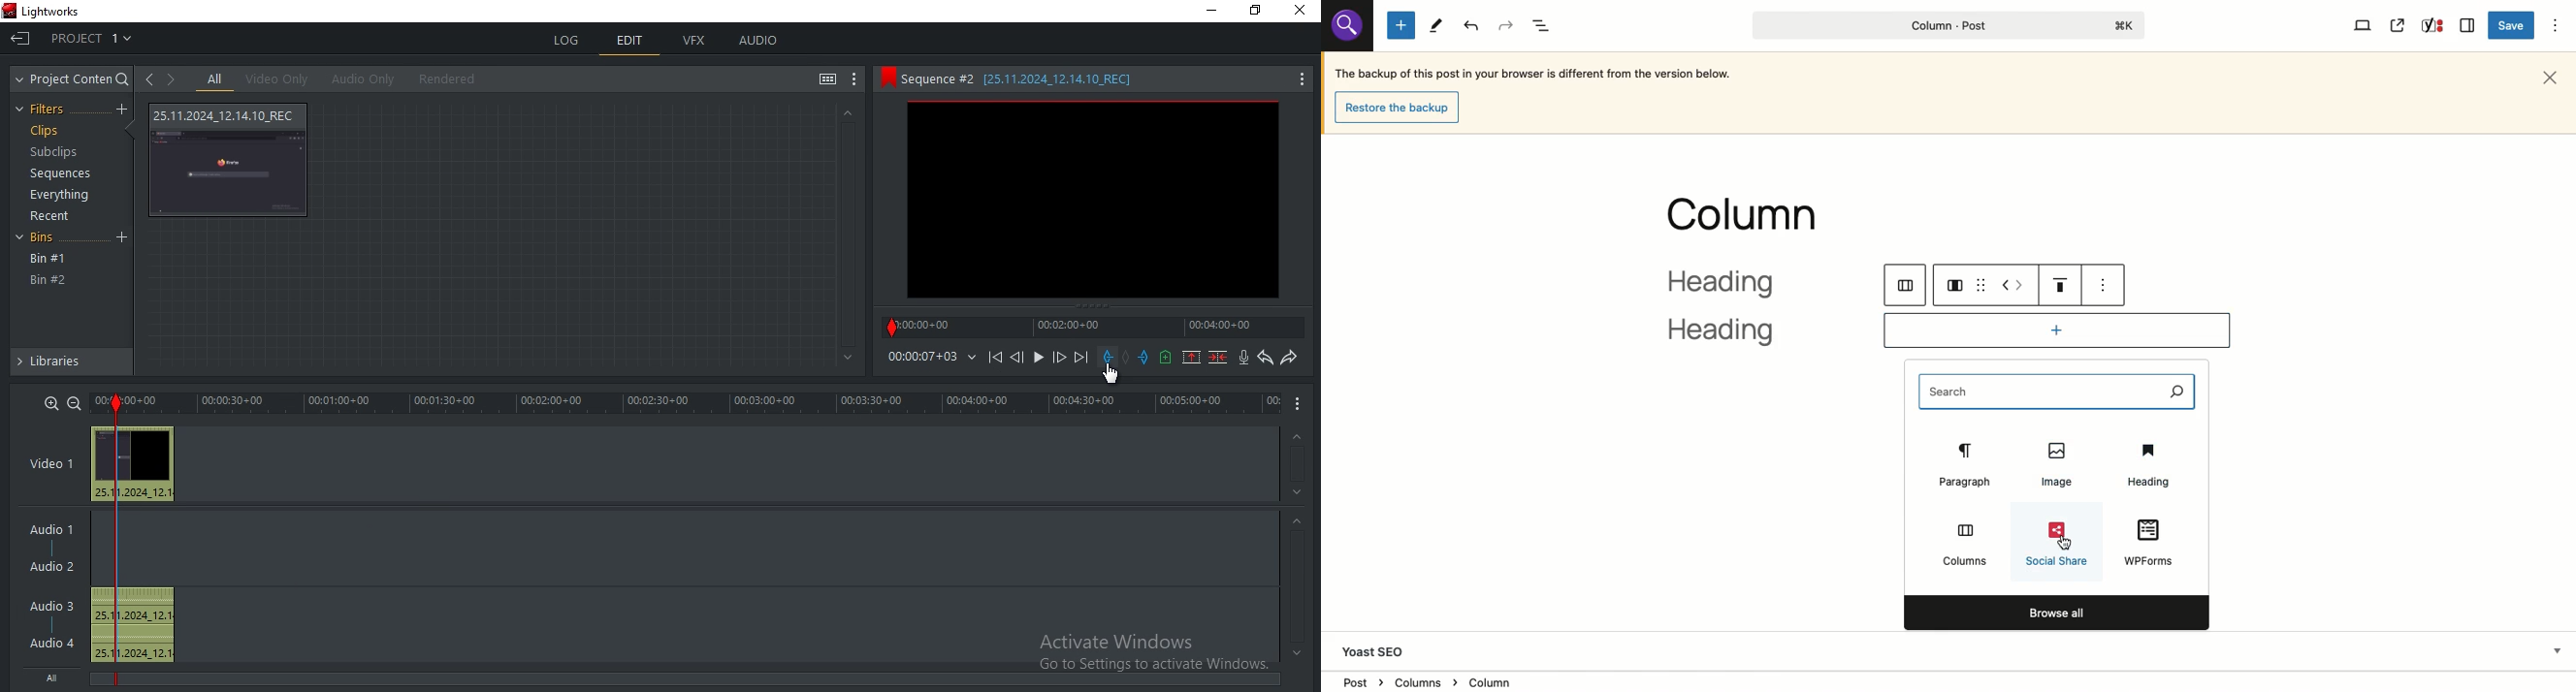 The image size is (2576, 700). I want to click on More Options, so click(1303, 78).